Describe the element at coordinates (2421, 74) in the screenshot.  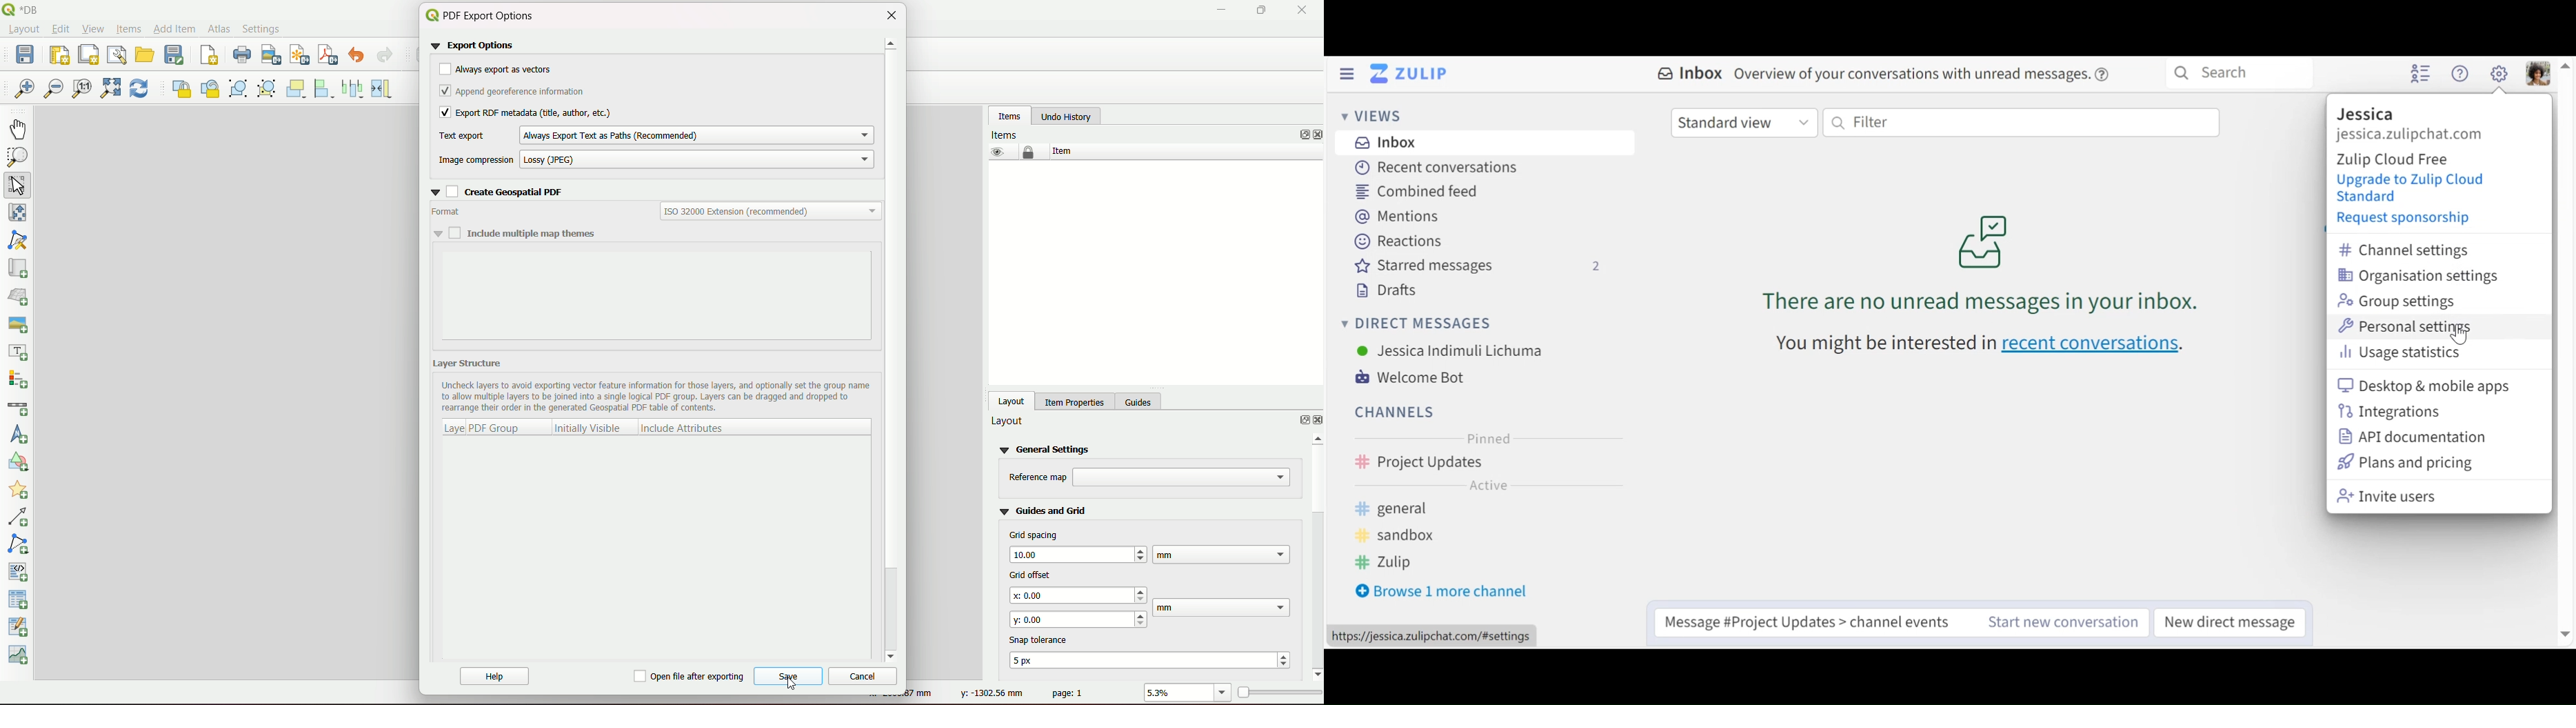
I see `Hide user list` at that location.